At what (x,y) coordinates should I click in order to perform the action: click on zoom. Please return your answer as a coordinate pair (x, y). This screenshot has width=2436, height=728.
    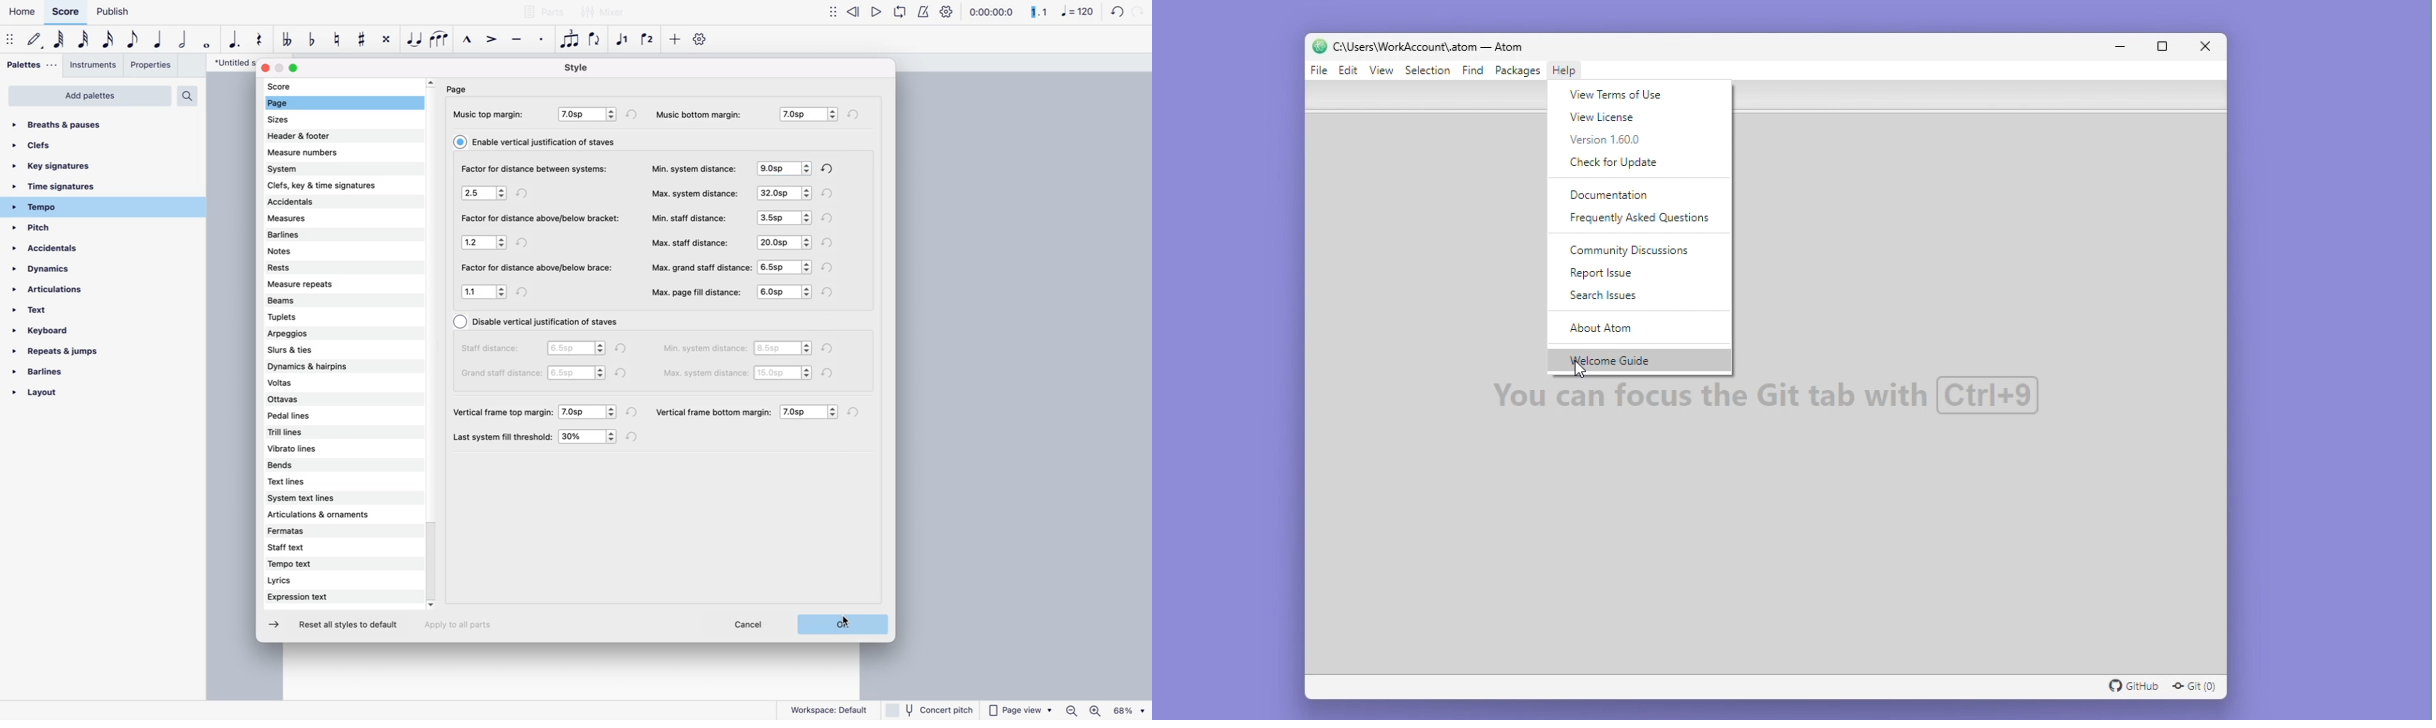
    Looking at the image, I should click on (1104, 711).